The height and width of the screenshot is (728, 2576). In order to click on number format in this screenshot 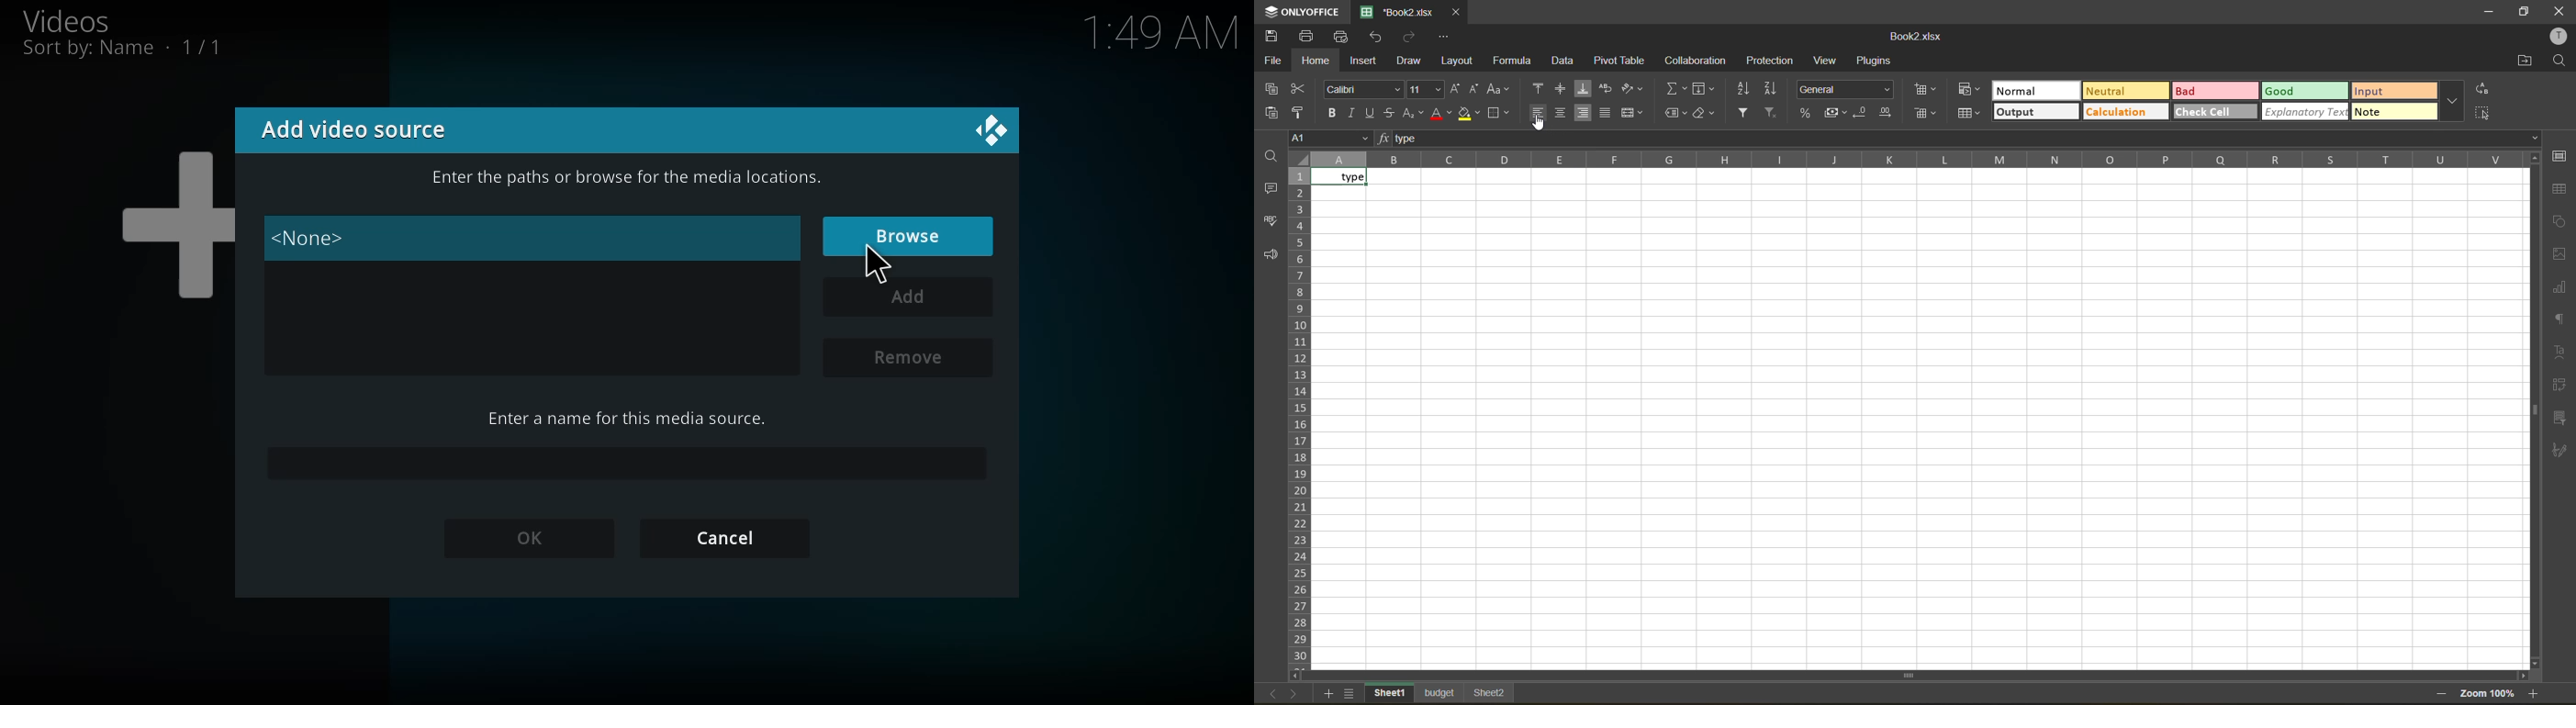, I will do `click(1847, 89)`.